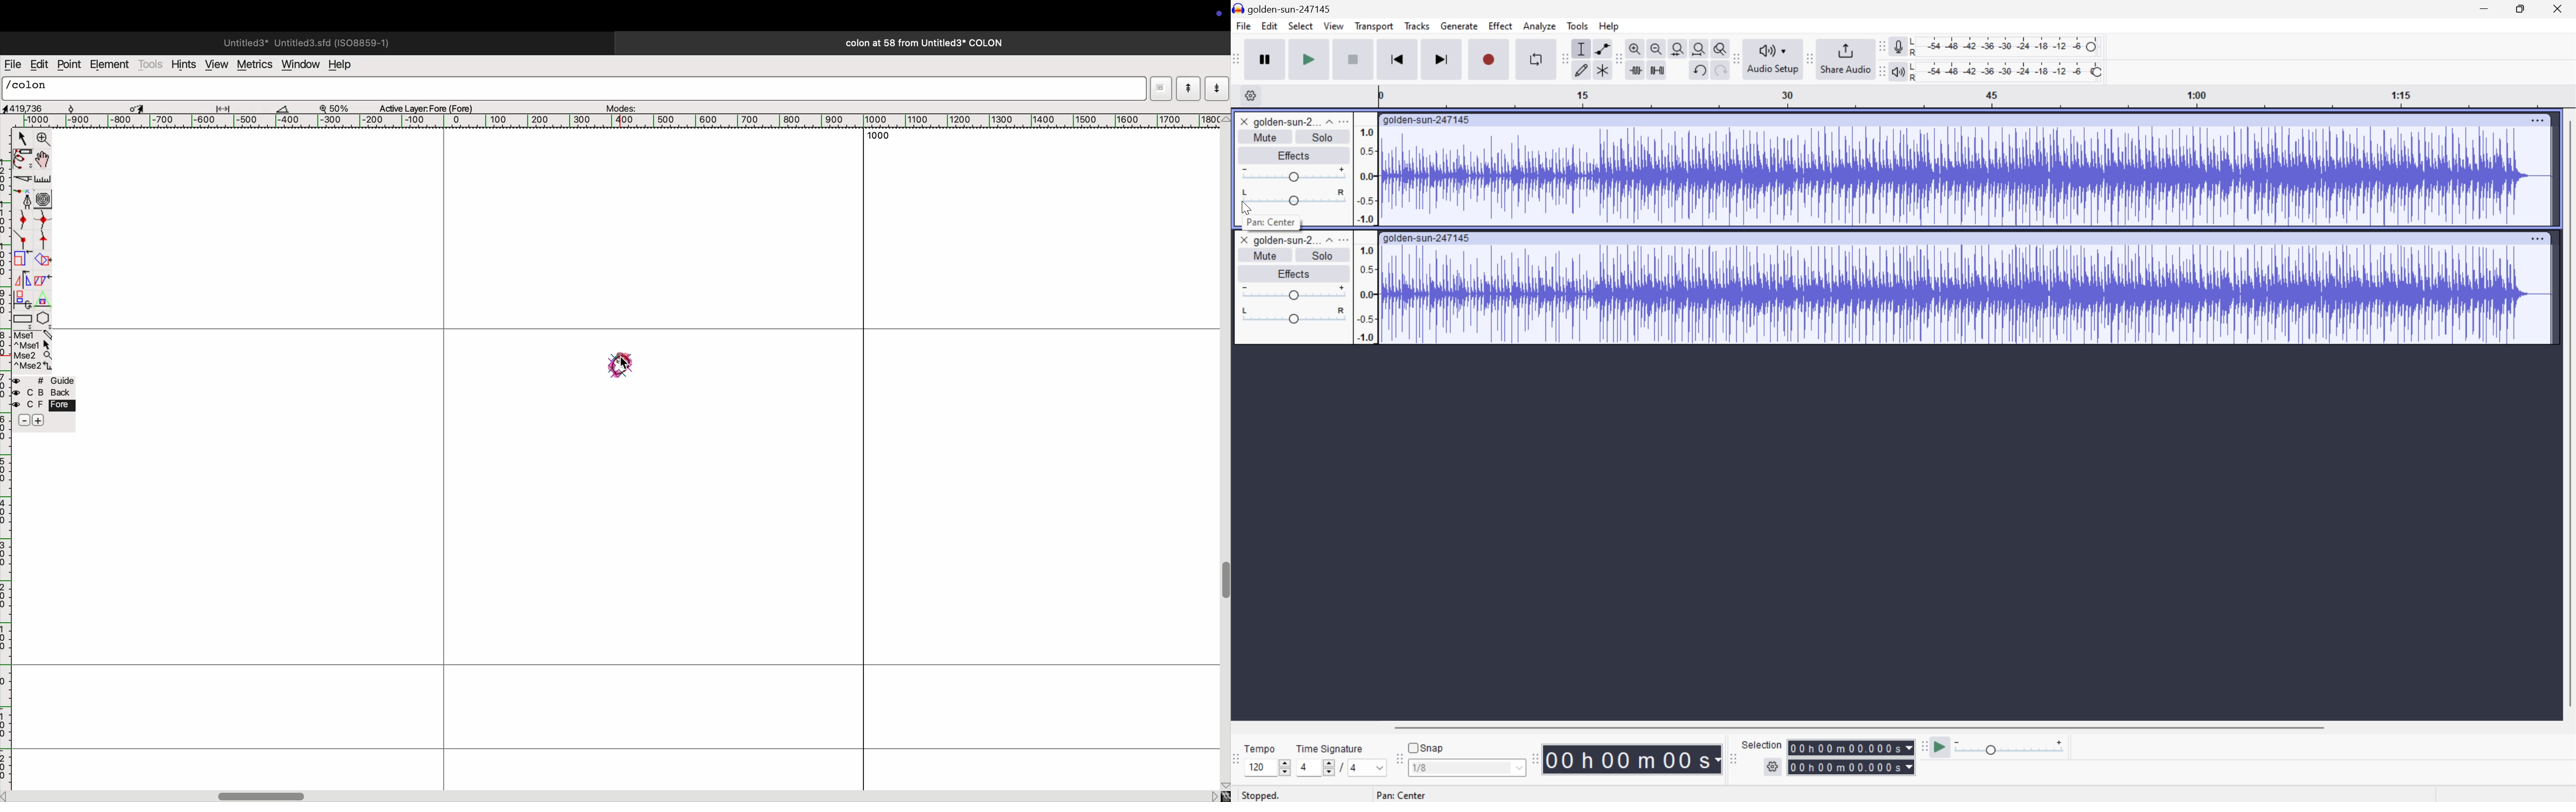 Image resolution: width=2576 pixels, height=812 pixels. What do you see at coordinates (1807, 56) in the screenshot?
I see `Audacity Share audio toolbar` at bounding box center [1807, 56].